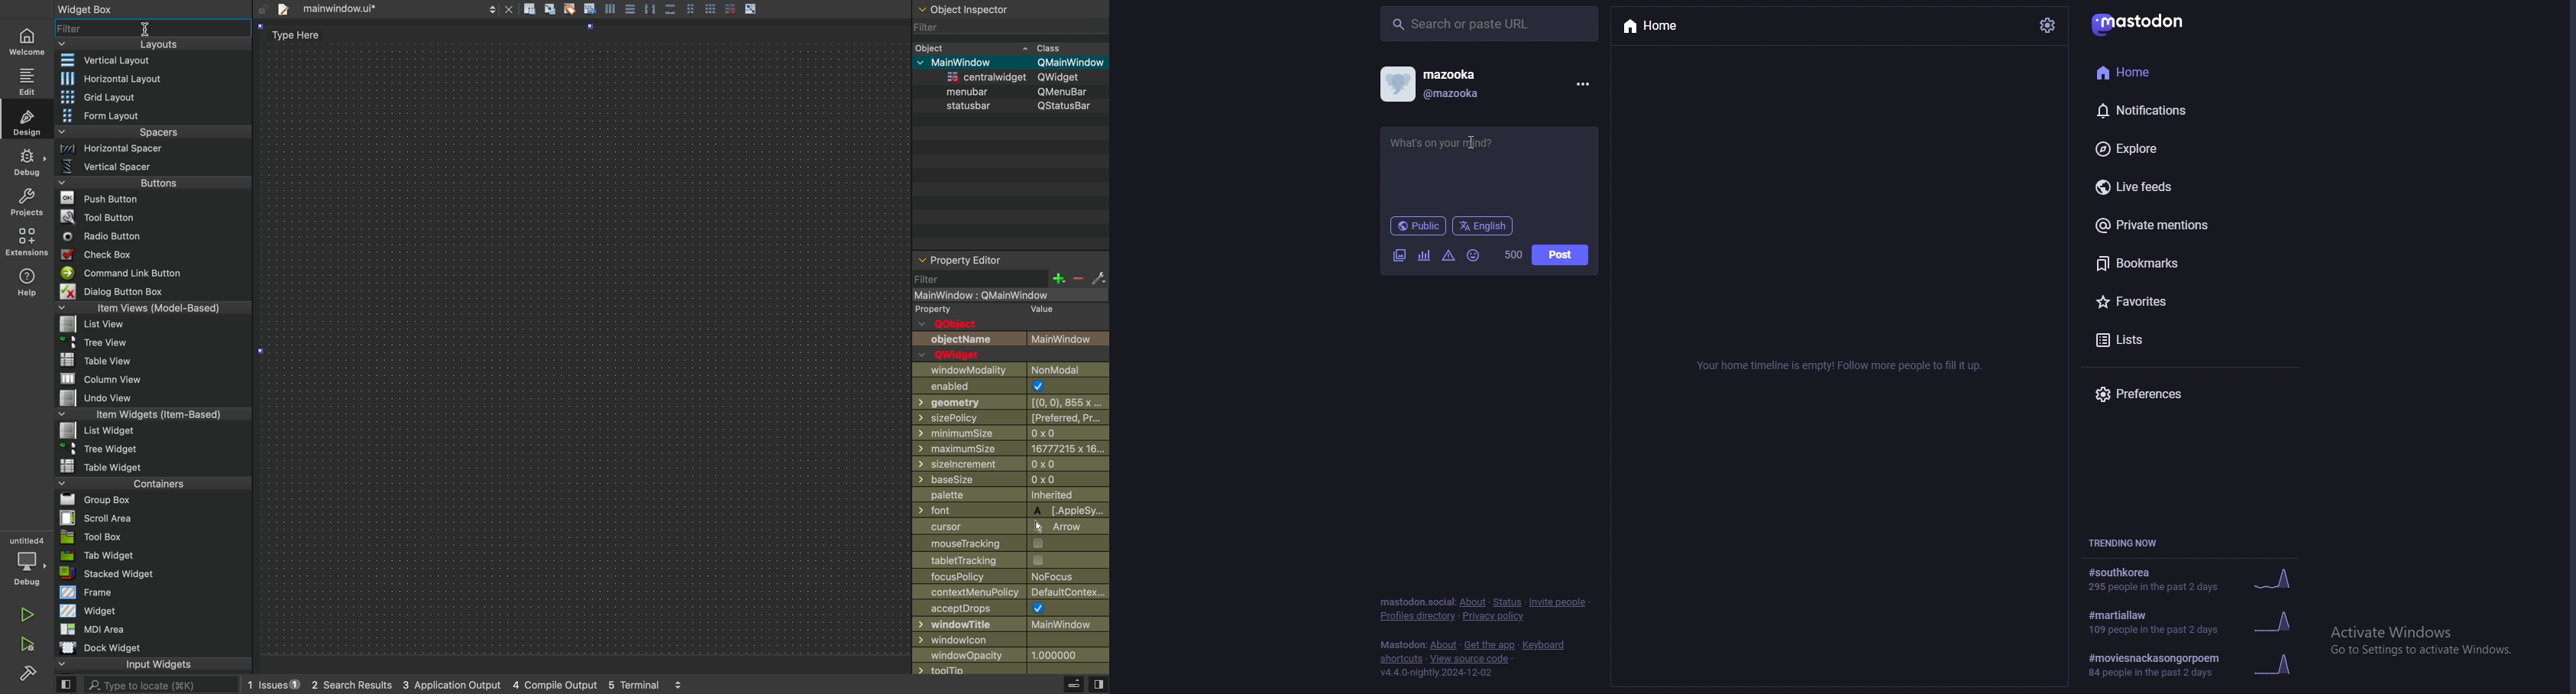  What do you see at coordinates (1399, 660) in the screenshot?
I see `shortcuts` at bounding box center [1399, 660].